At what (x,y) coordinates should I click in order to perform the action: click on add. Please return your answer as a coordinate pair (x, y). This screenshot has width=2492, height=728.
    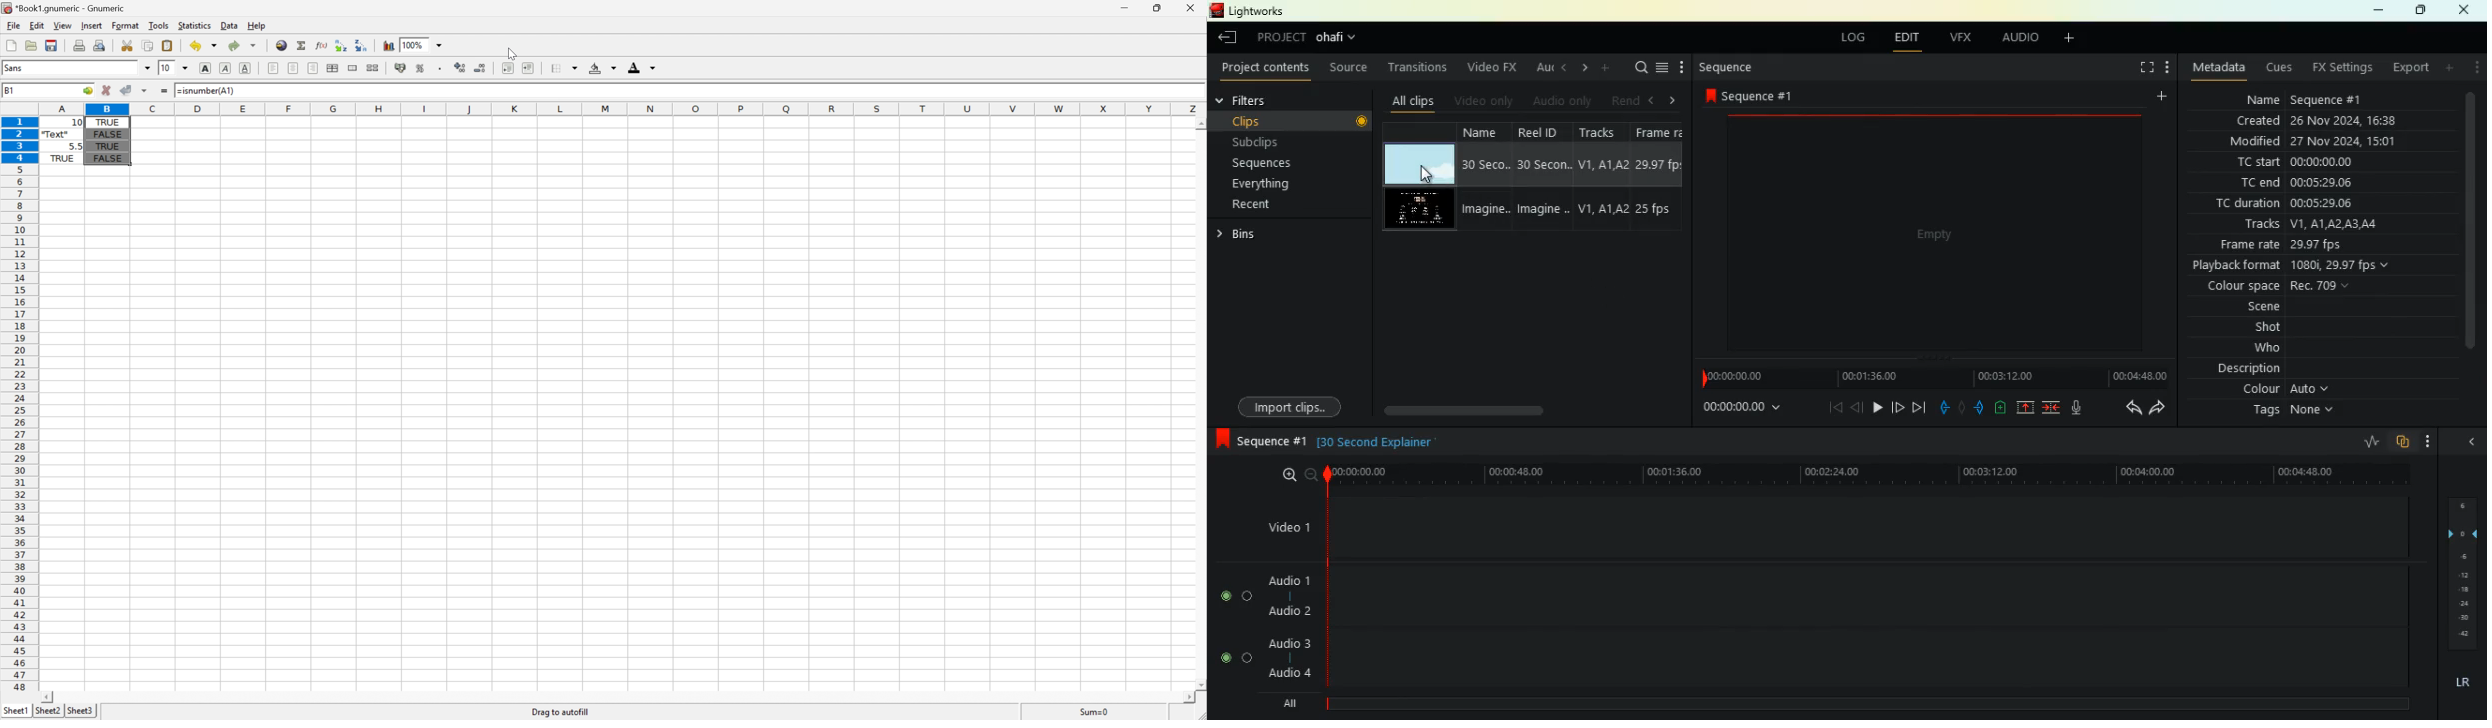
    Looking at the image, I should click on (2448, 70).